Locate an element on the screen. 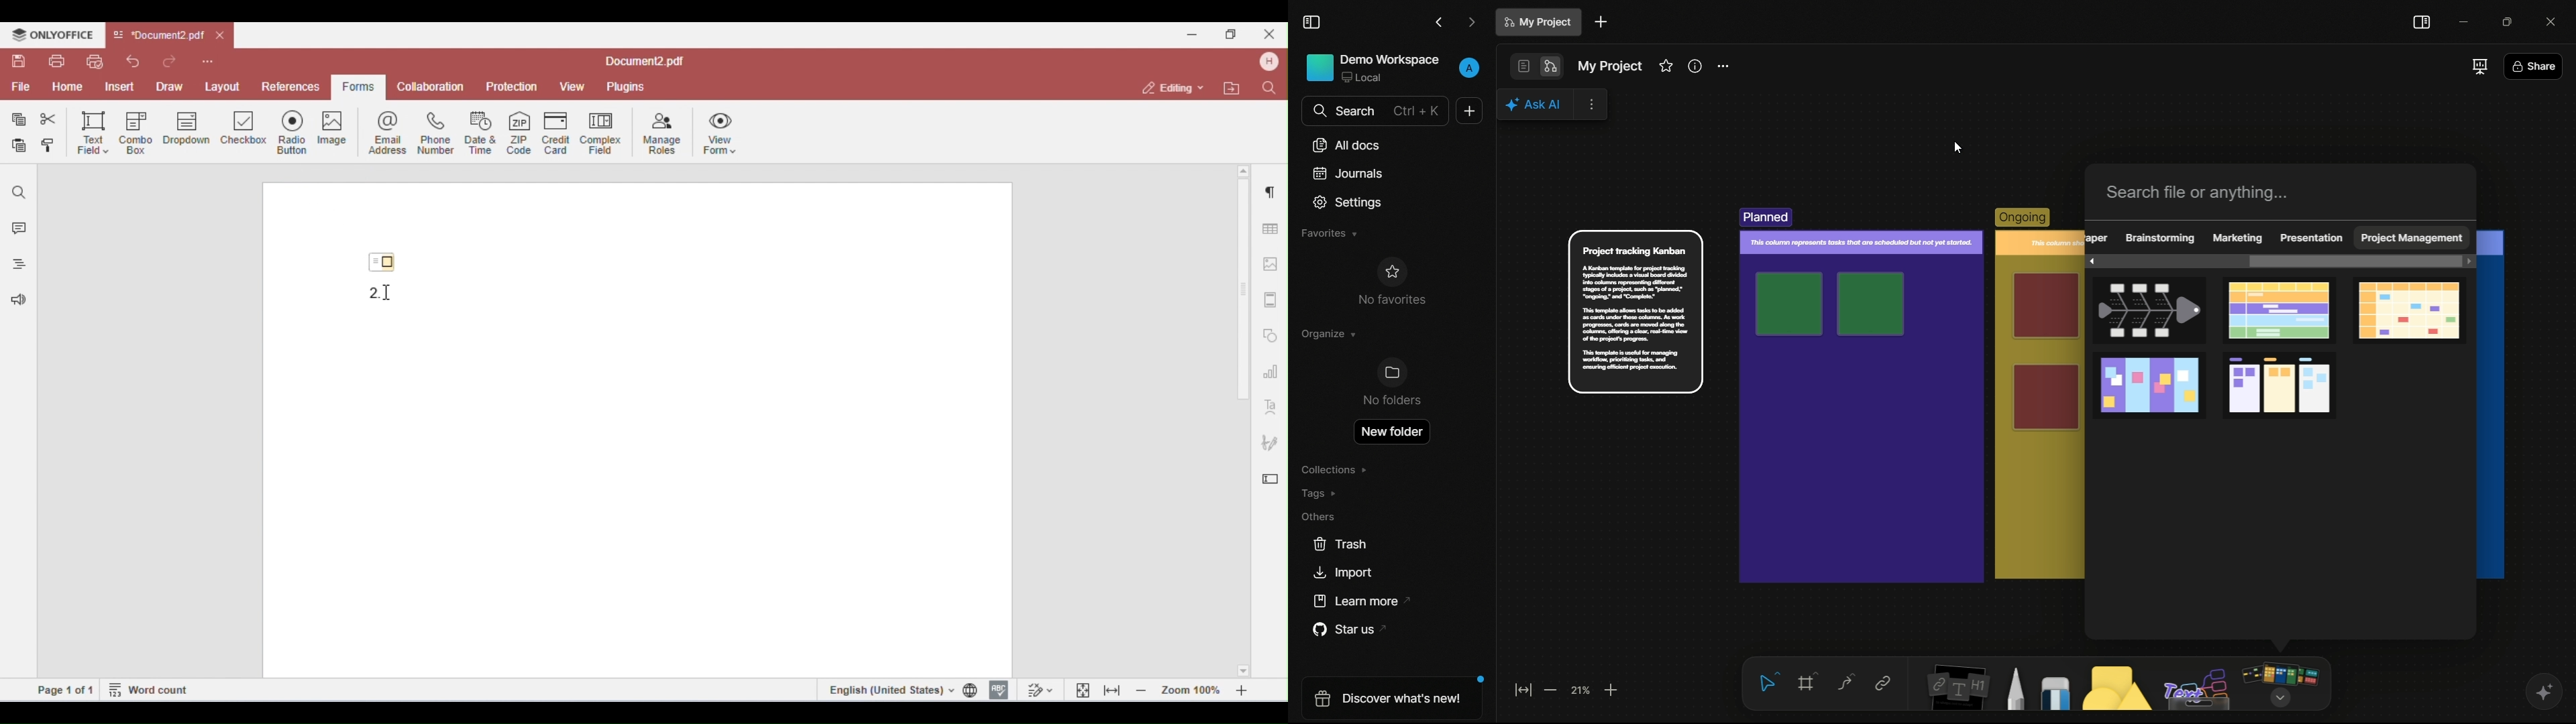  page mode is located at coordinates (1522, 66).